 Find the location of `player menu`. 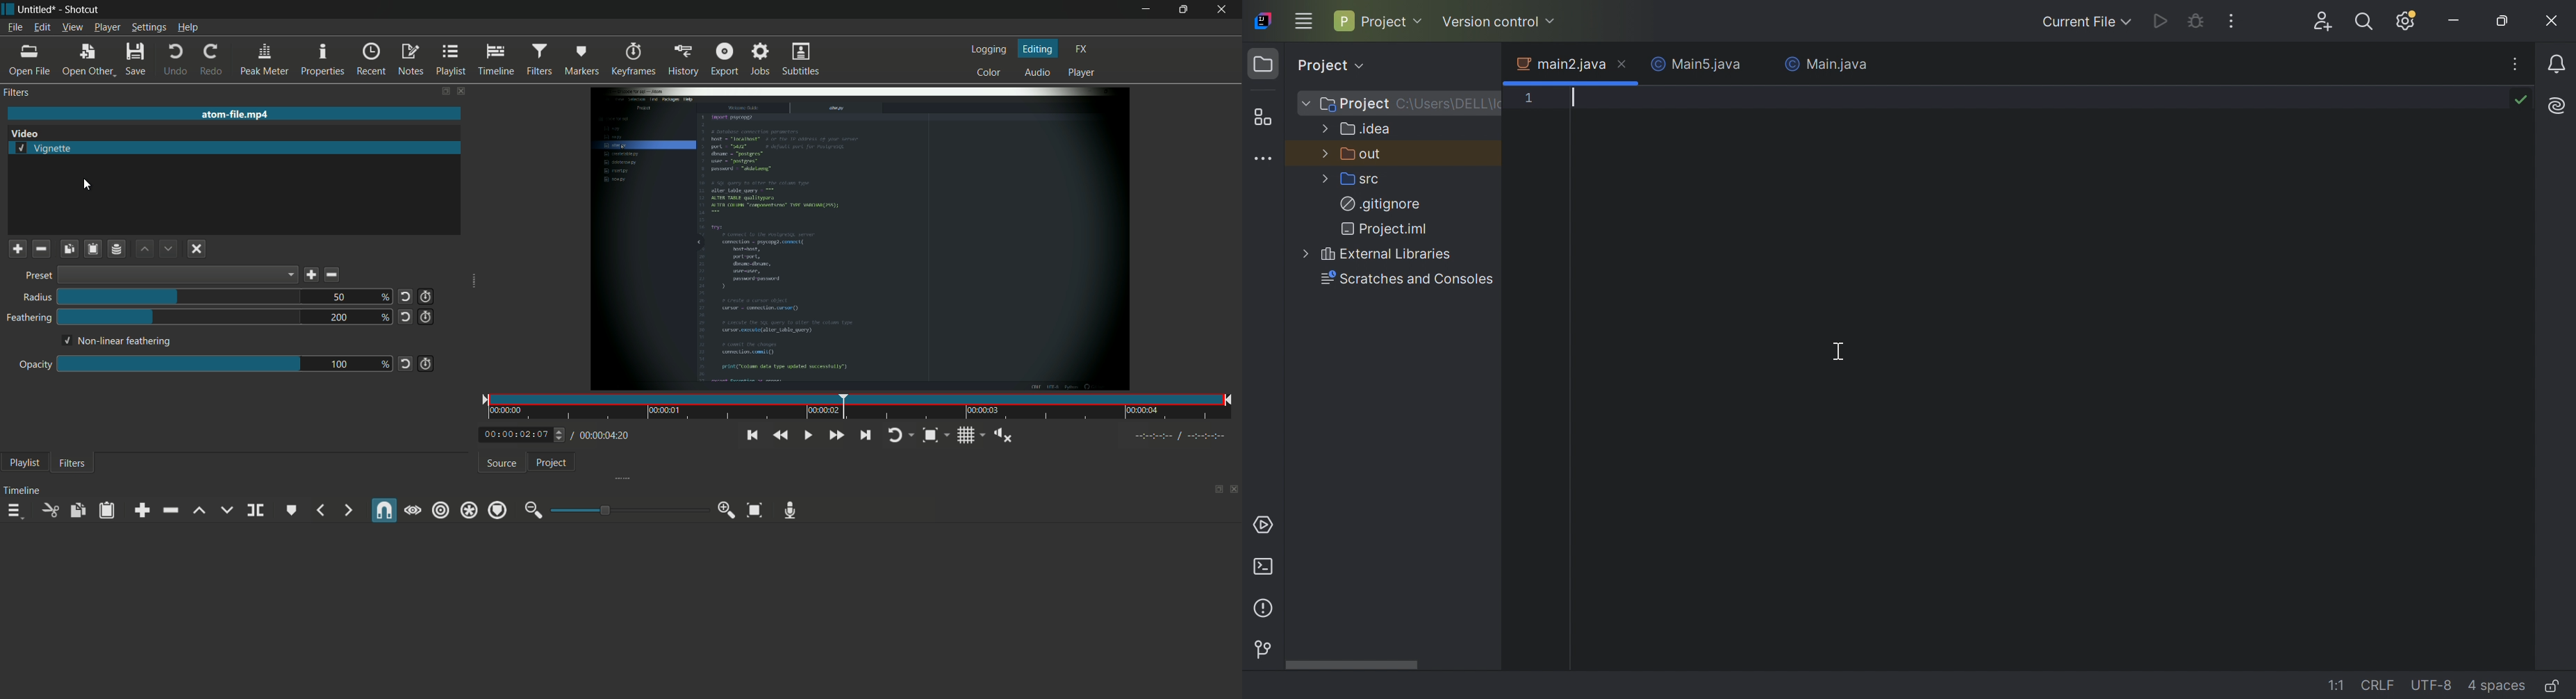

player menu is located at coordinates (107, 27).